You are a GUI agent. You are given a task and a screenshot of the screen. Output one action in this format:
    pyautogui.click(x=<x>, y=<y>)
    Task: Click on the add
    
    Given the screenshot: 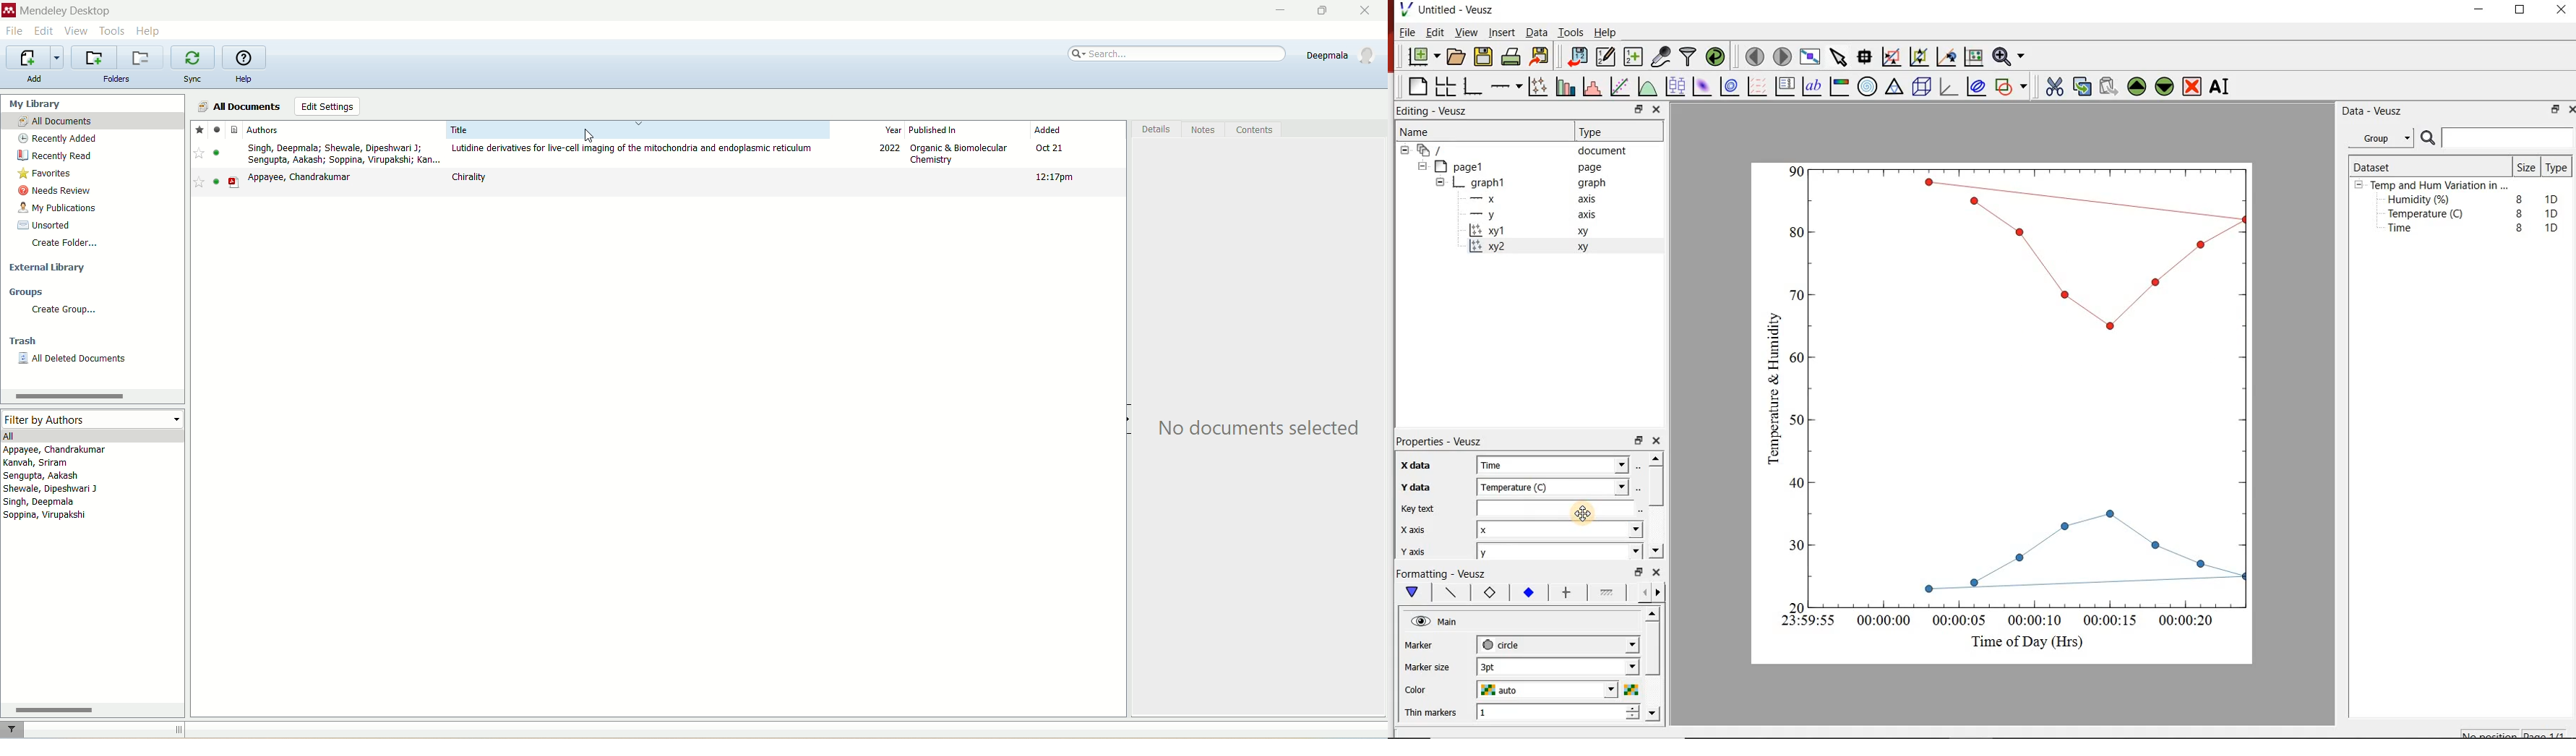 What is the action you would take?
    pyautogui.click(x=36, y=81)
    